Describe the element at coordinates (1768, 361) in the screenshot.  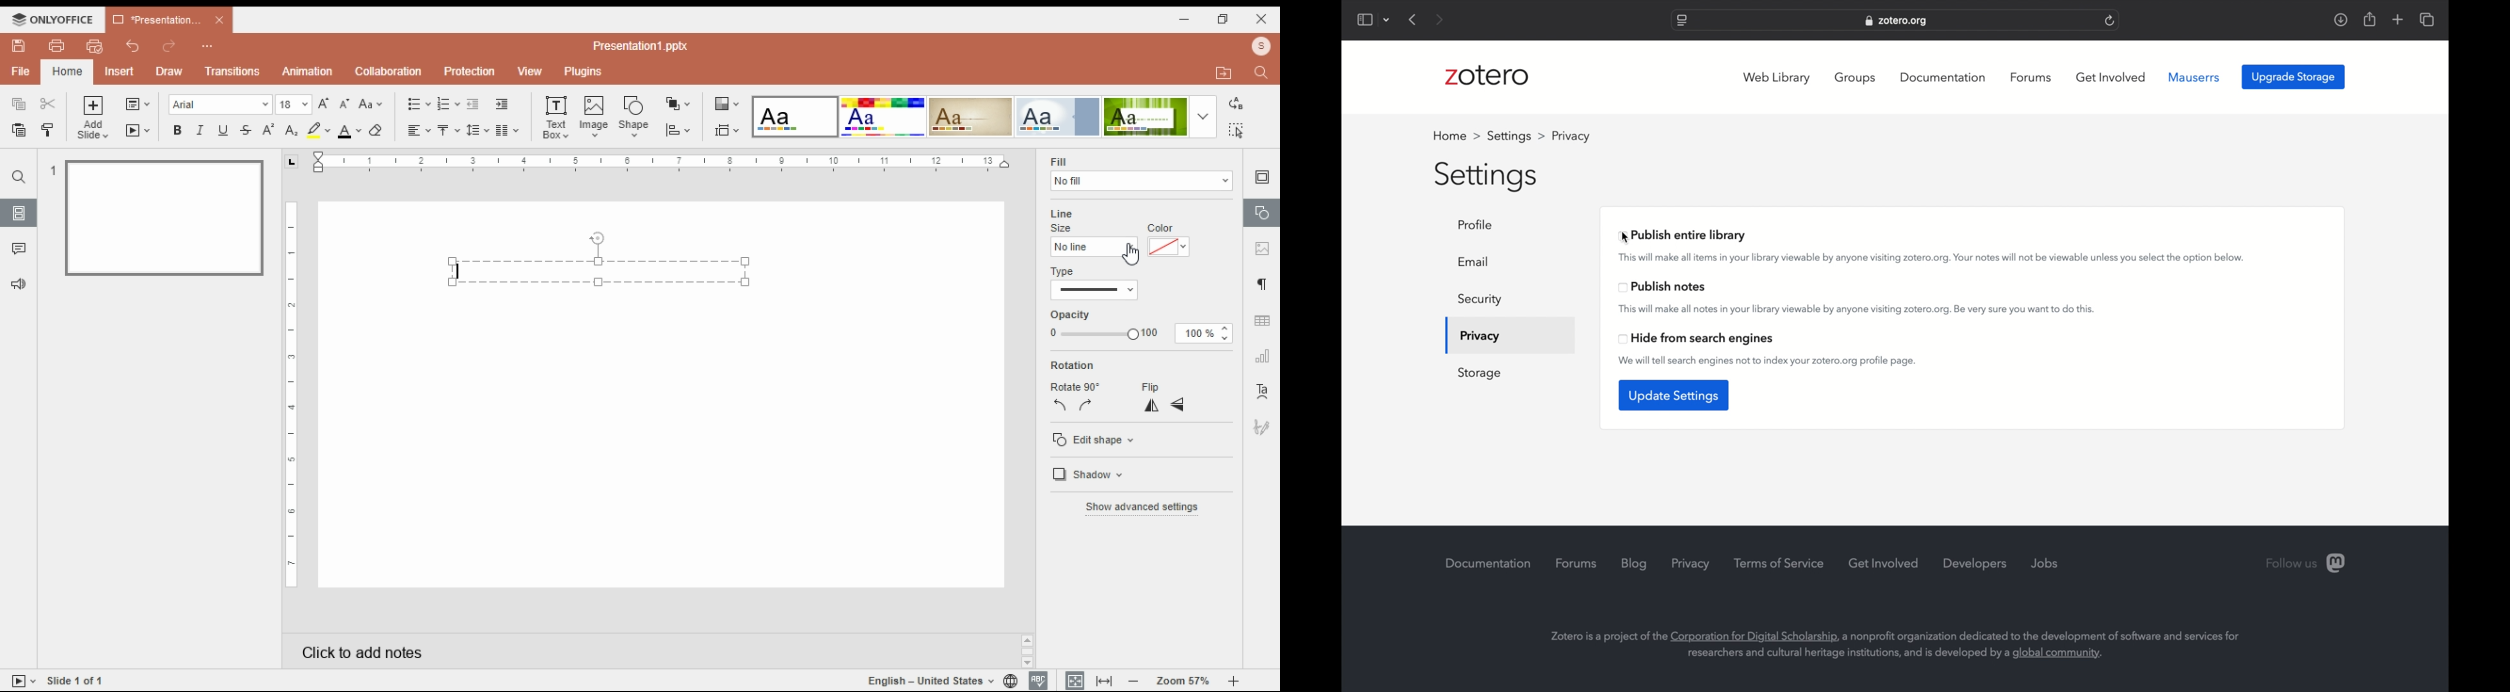
I see `we will tell search engines not to index your zotero.org profile page` at that location.